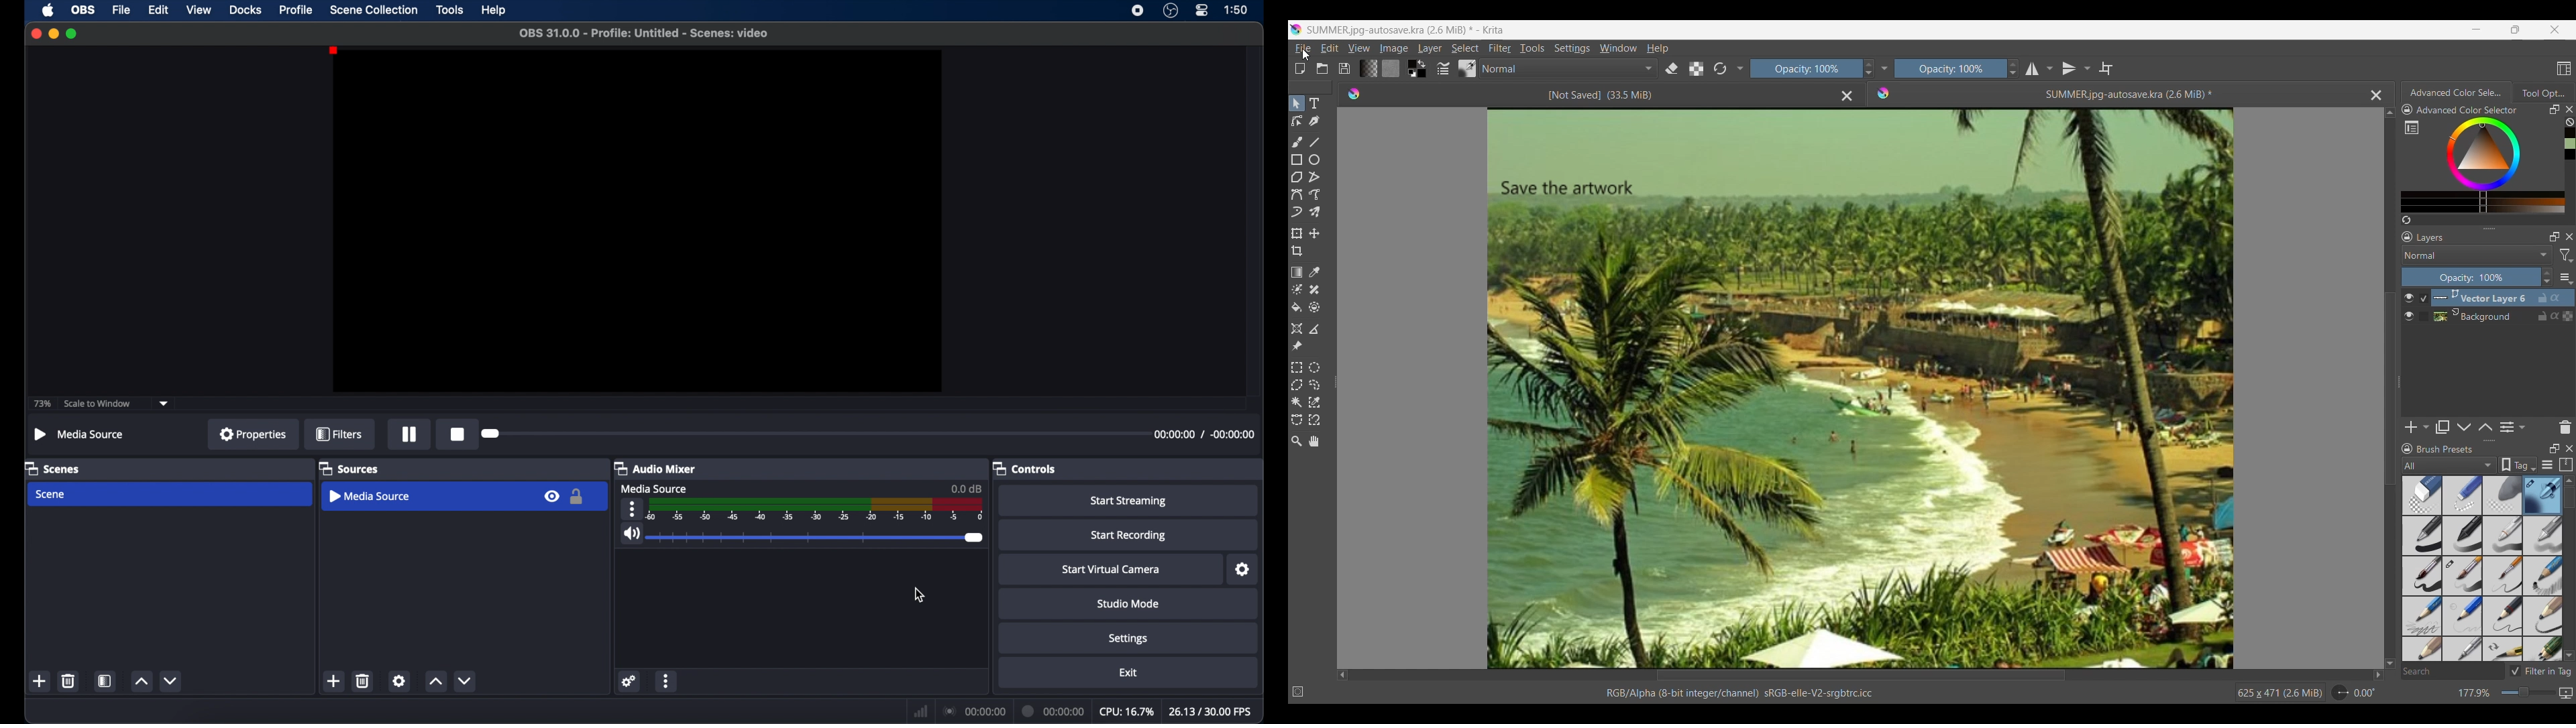  What do you see at coordinates (1055, 710) in the screenshot?
I see `duration` at bounding box center [1055, 710].